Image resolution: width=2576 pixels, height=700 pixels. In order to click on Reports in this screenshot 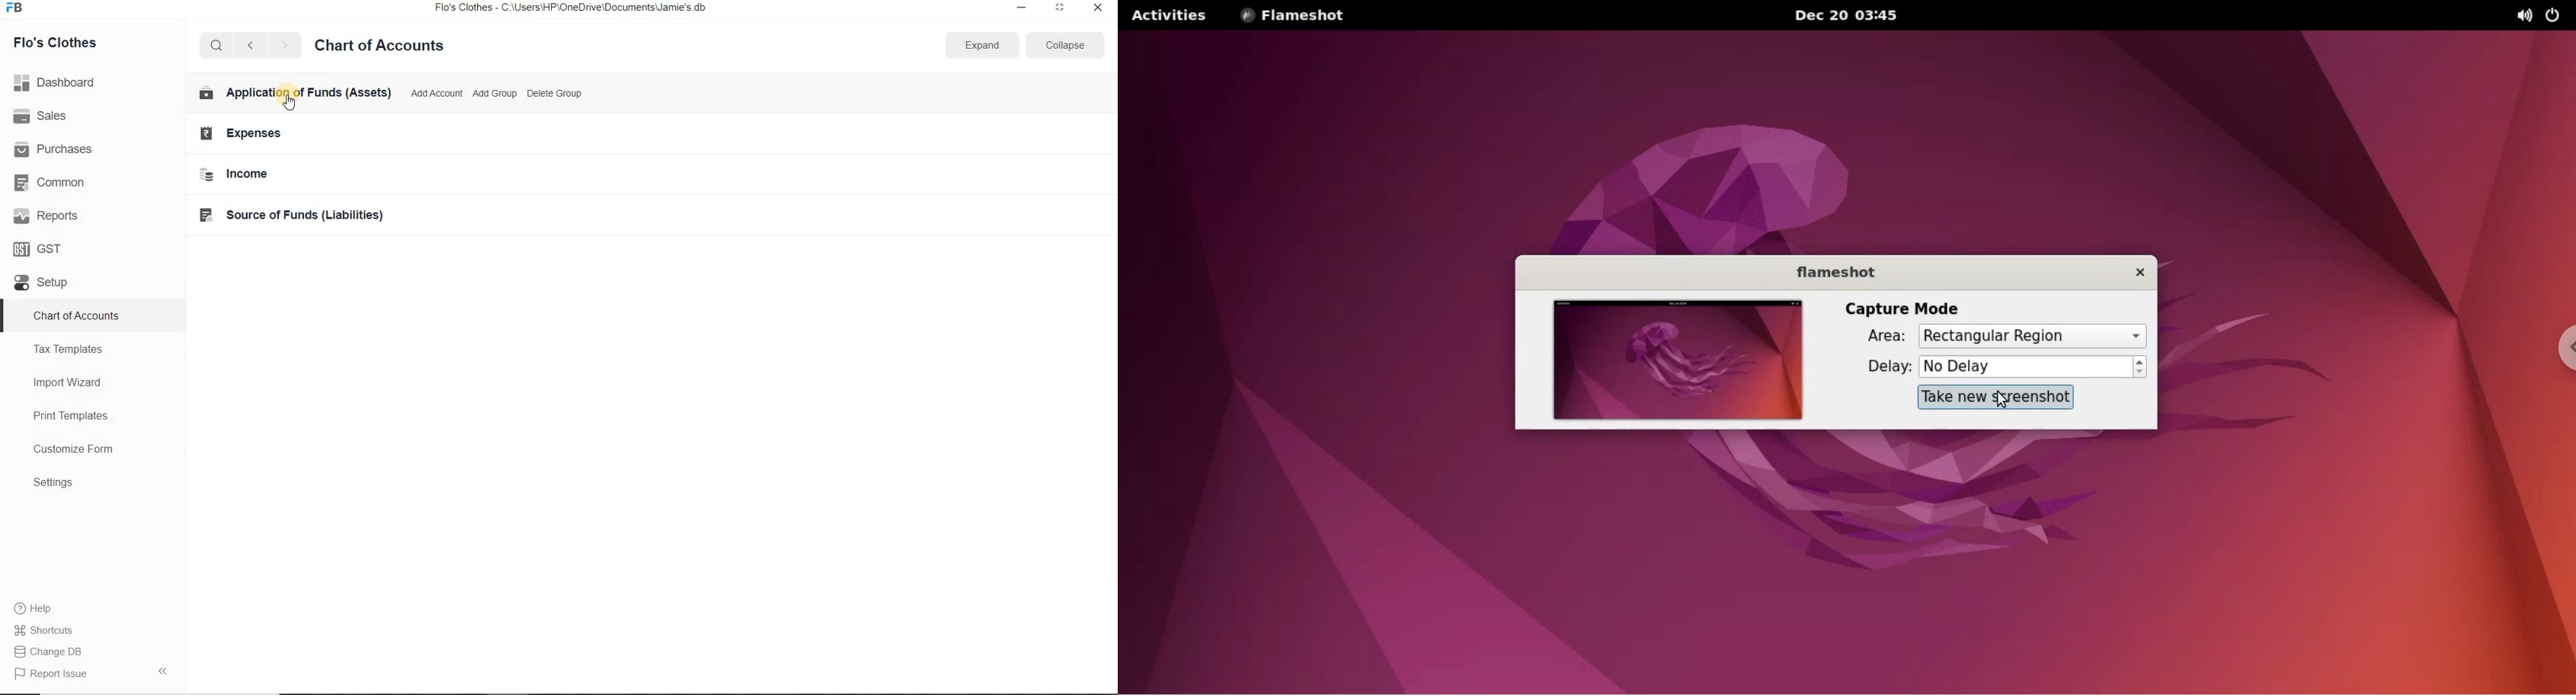, I will do `click(47, 216)`.